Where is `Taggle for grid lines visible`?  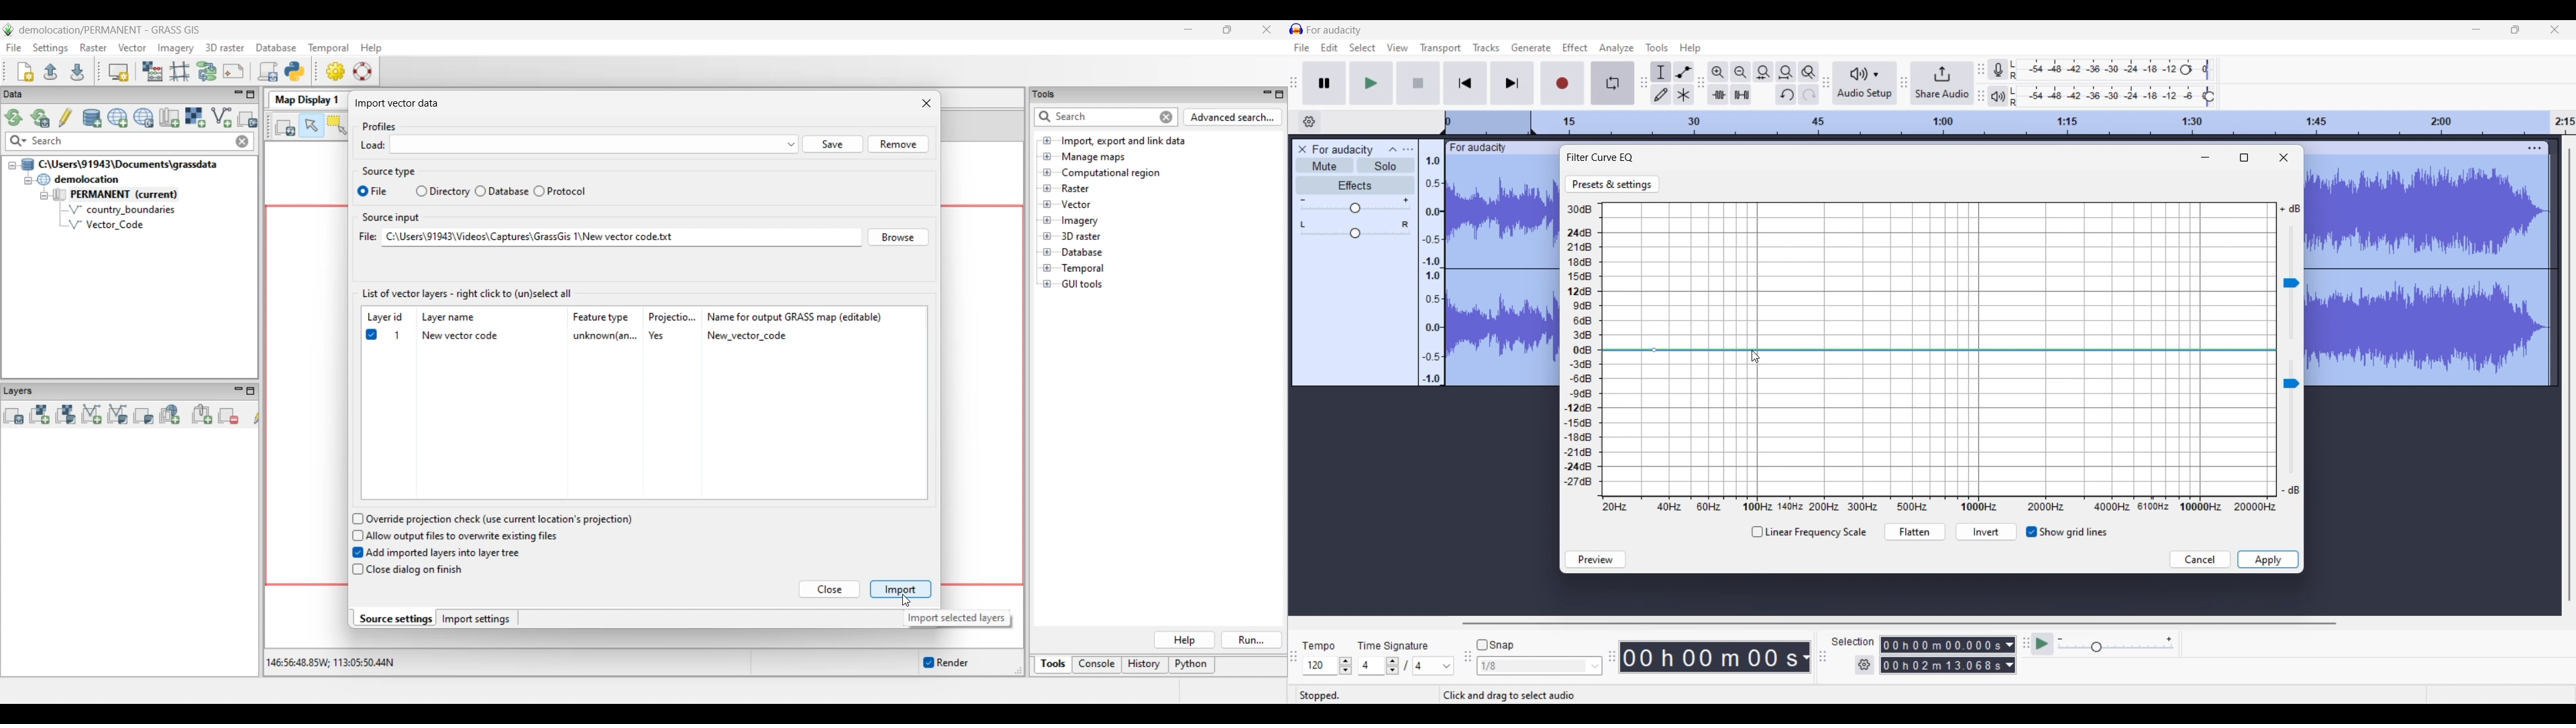
Taggle for grid lines visible is located at coordinates (2067, 532).